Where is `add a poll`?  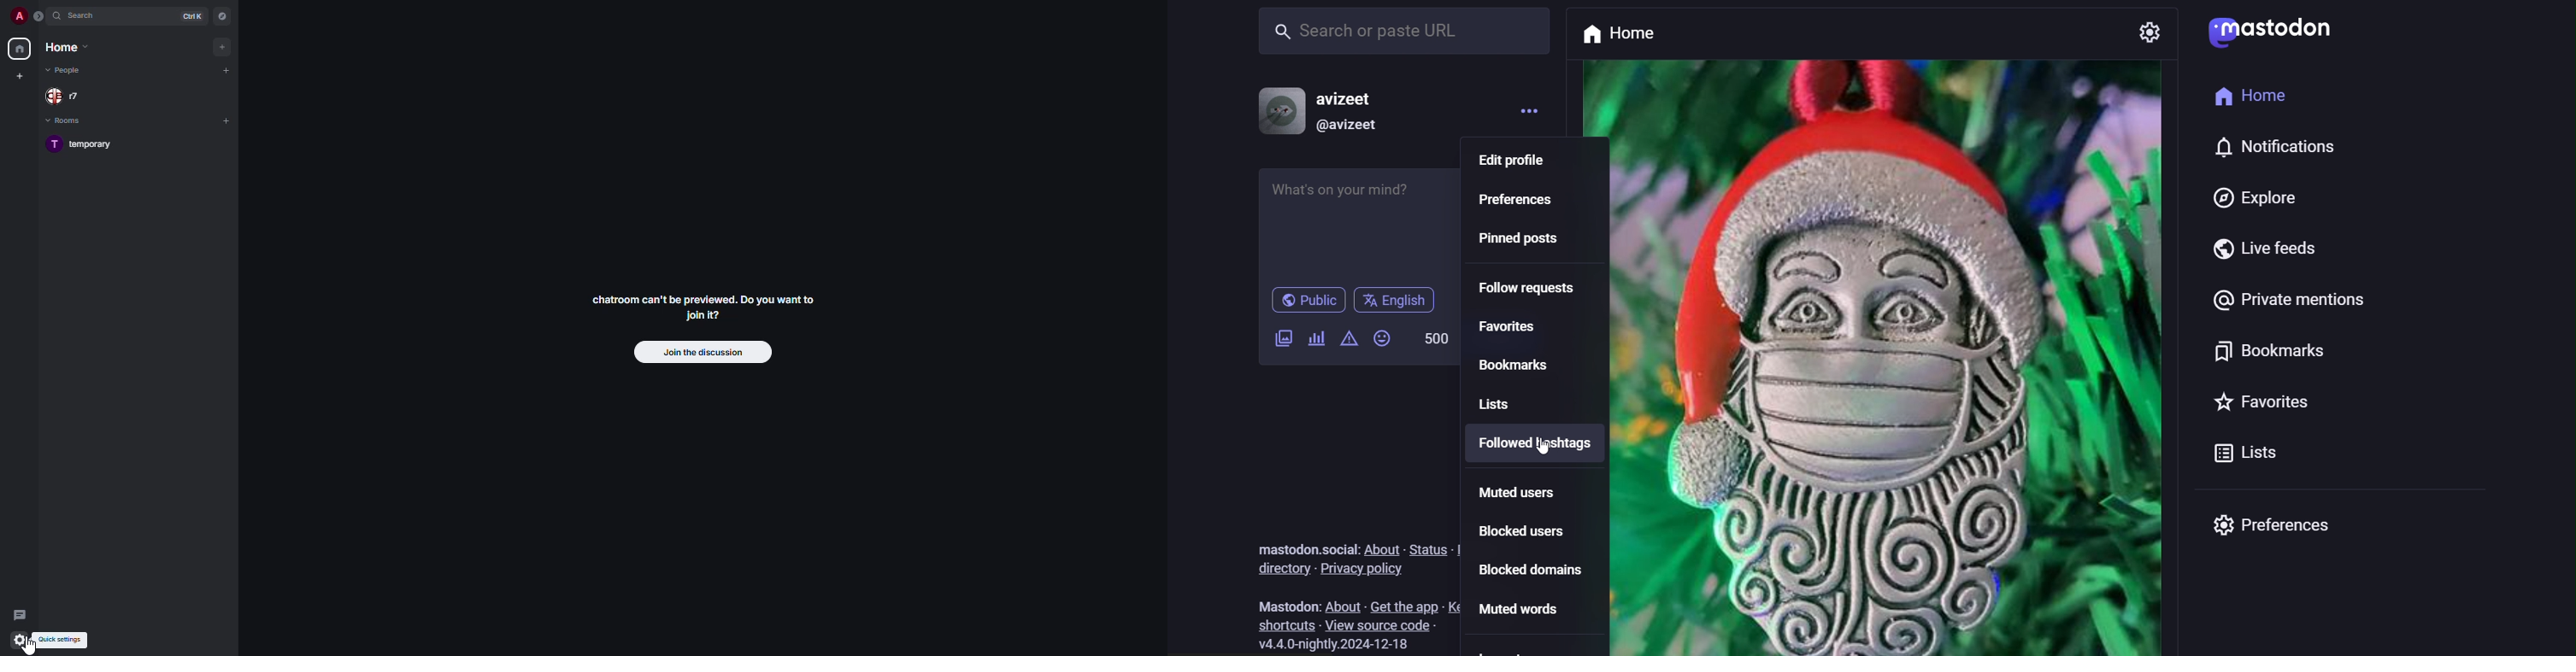
add a poll is located at coordinates (1315, 341).